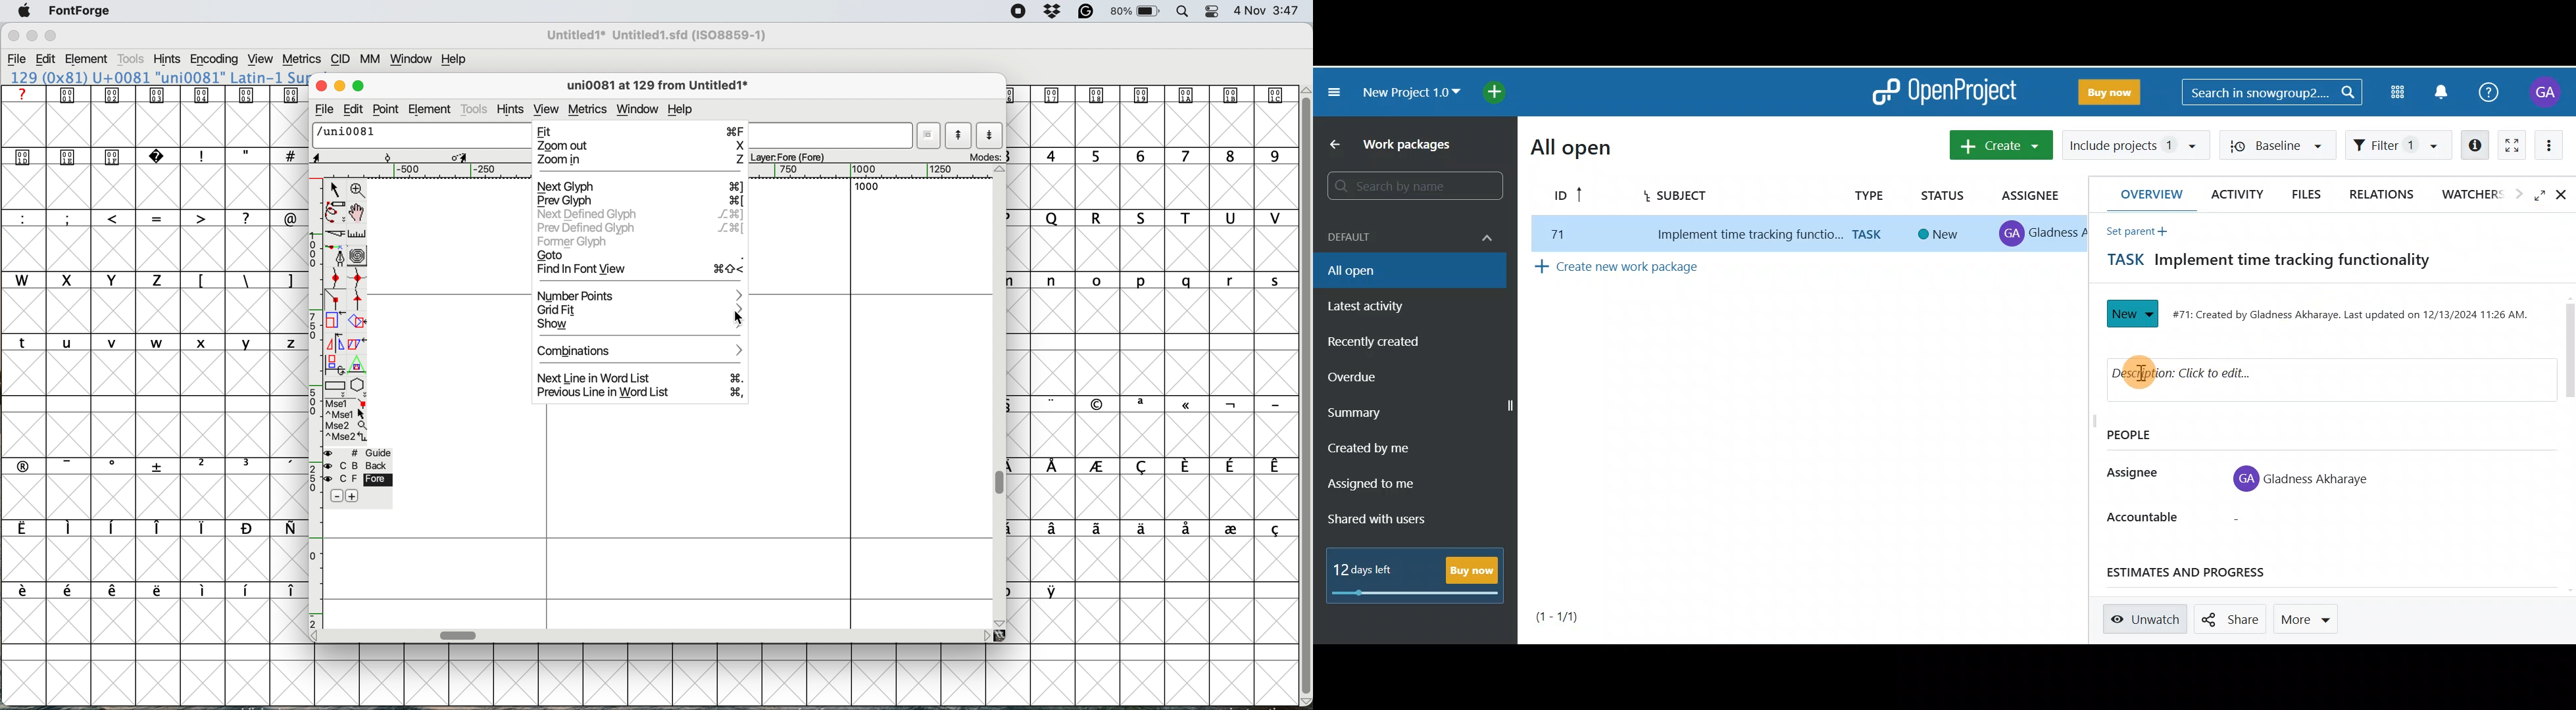  I want to click on new, so click(1941, 235).